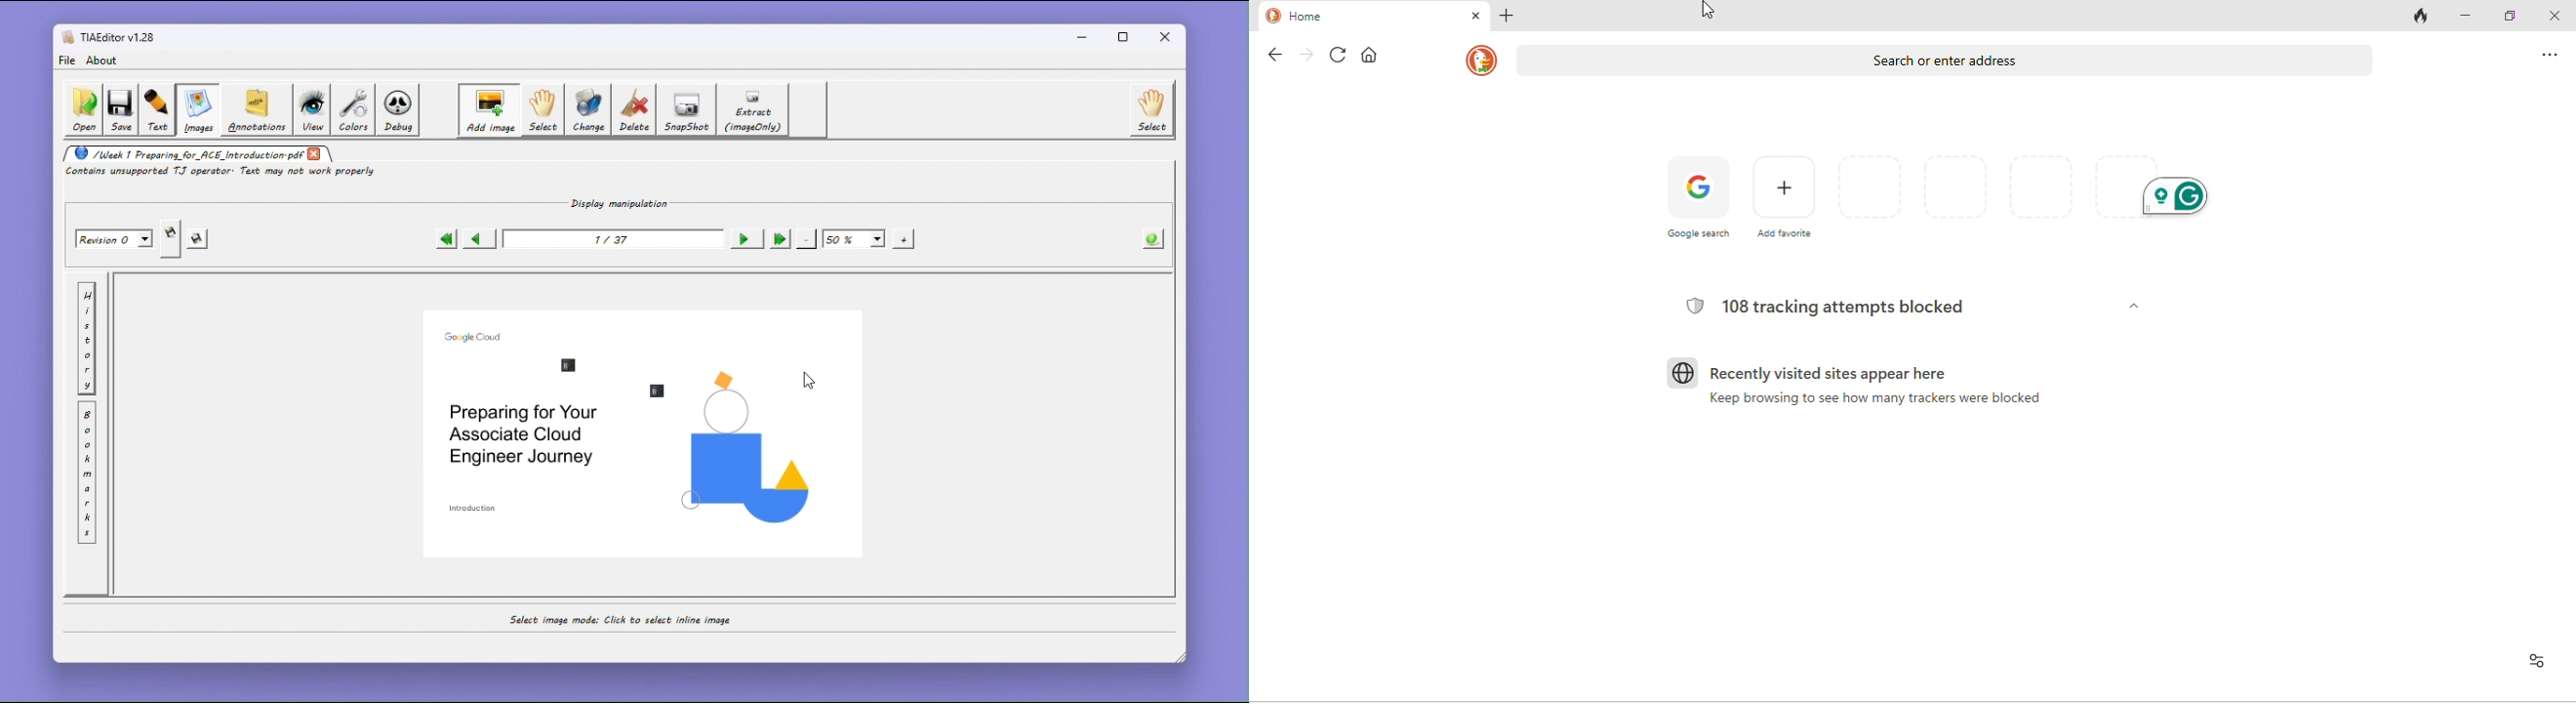 The height and width of the screenshot is (728, 2576). What do you see at coordinates (2507, 16) in the screenshot?
I see `maximize` at bounding box center [2507, 16].